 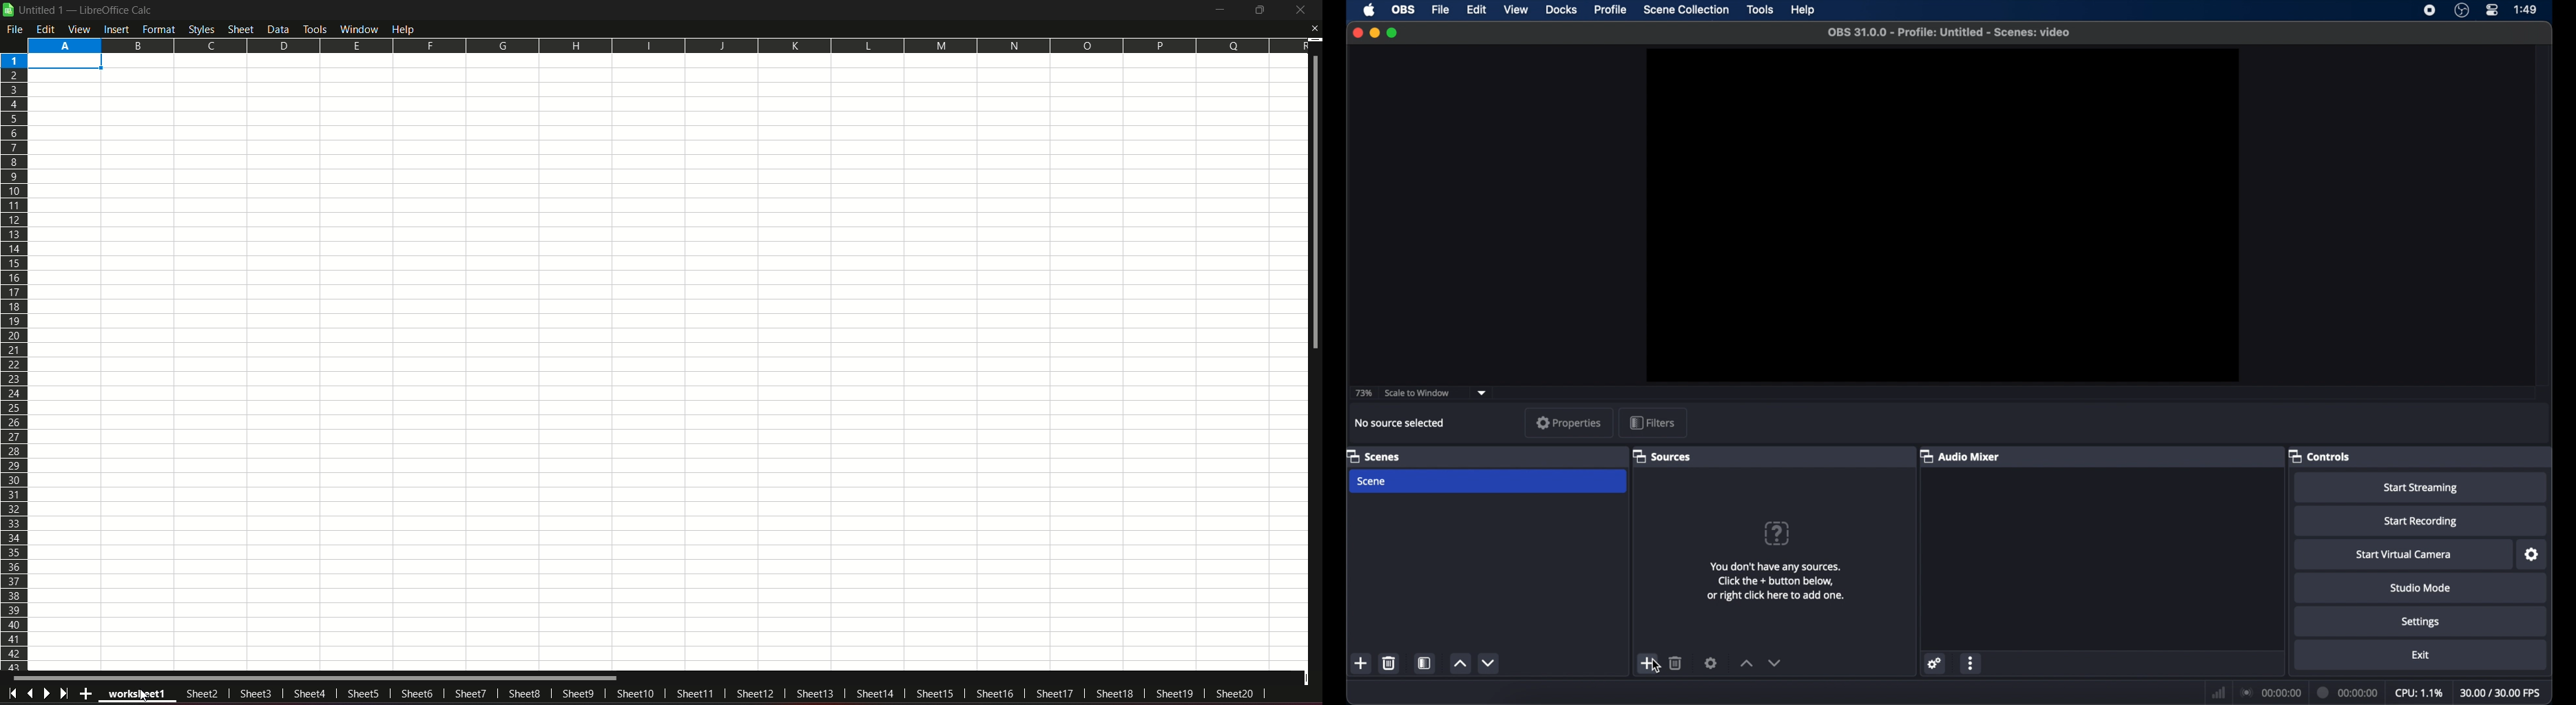 What do you see at coordinates (2346, 690) in the screenshot?
I see `00:00:00` at bounding box center [2346, 690].